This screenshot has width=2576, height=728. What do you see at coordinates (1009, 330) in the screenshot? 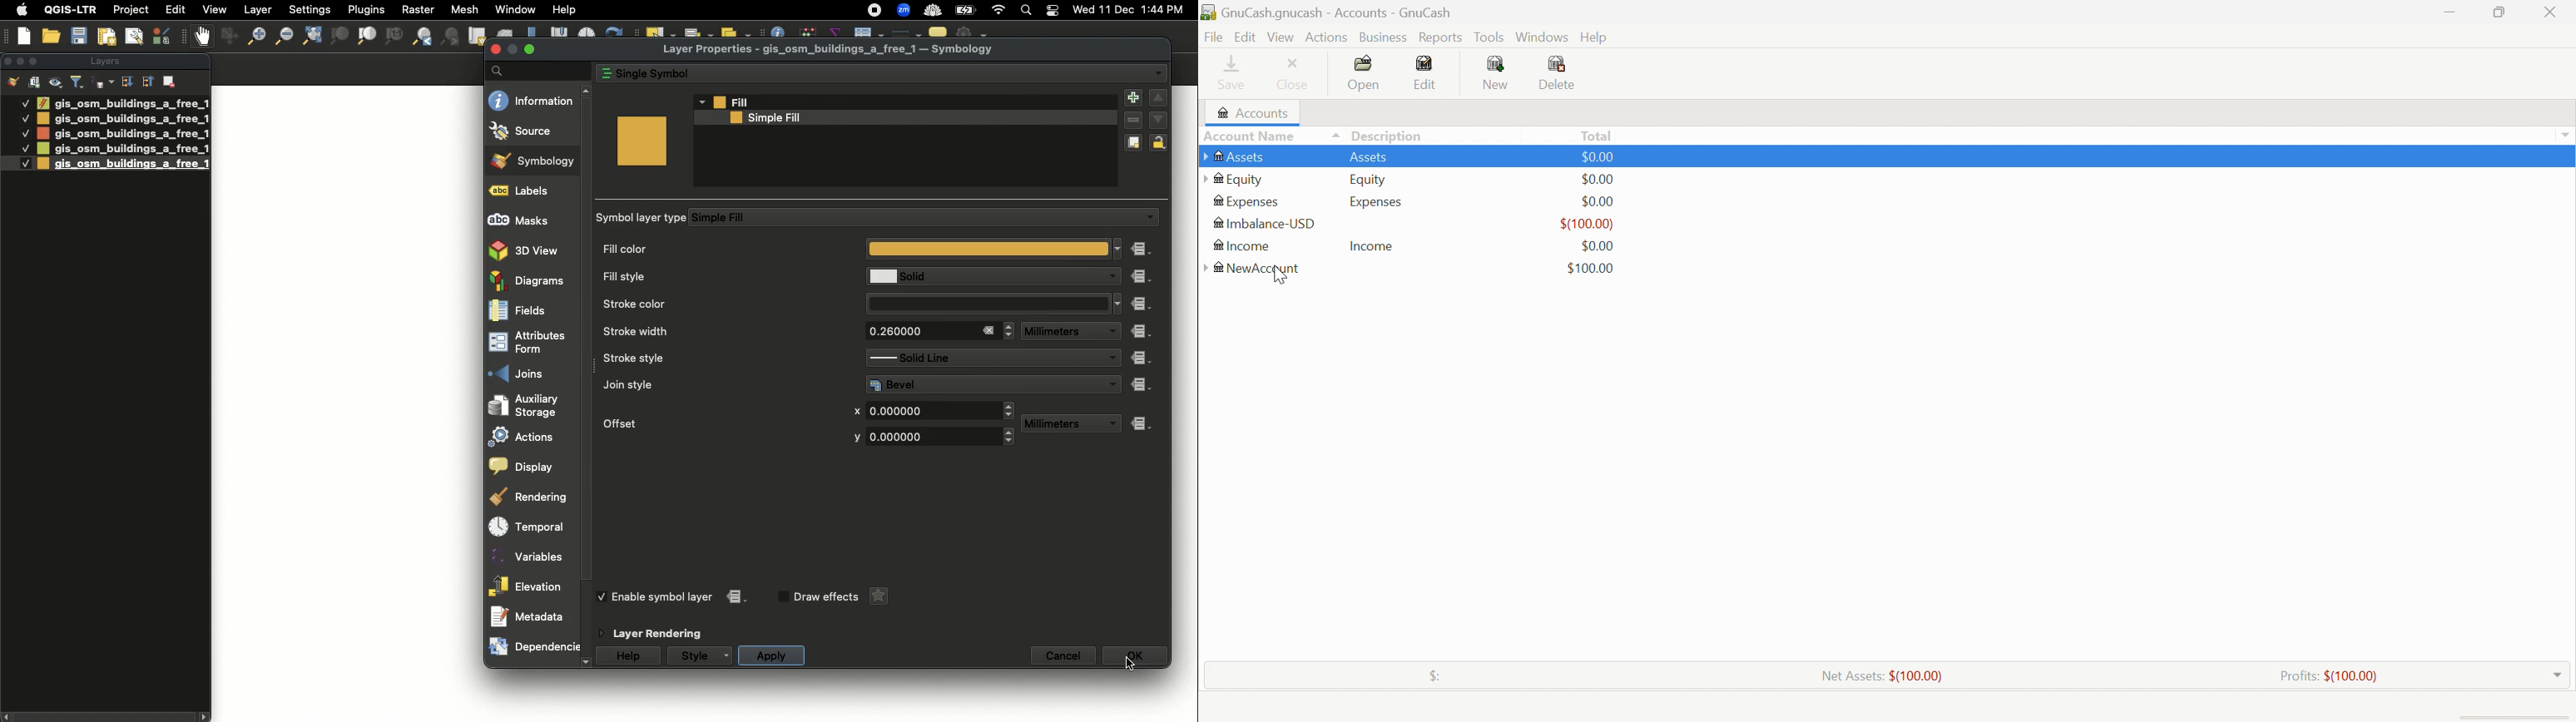
I see `Drop down` at bounding box center [1009, 330].